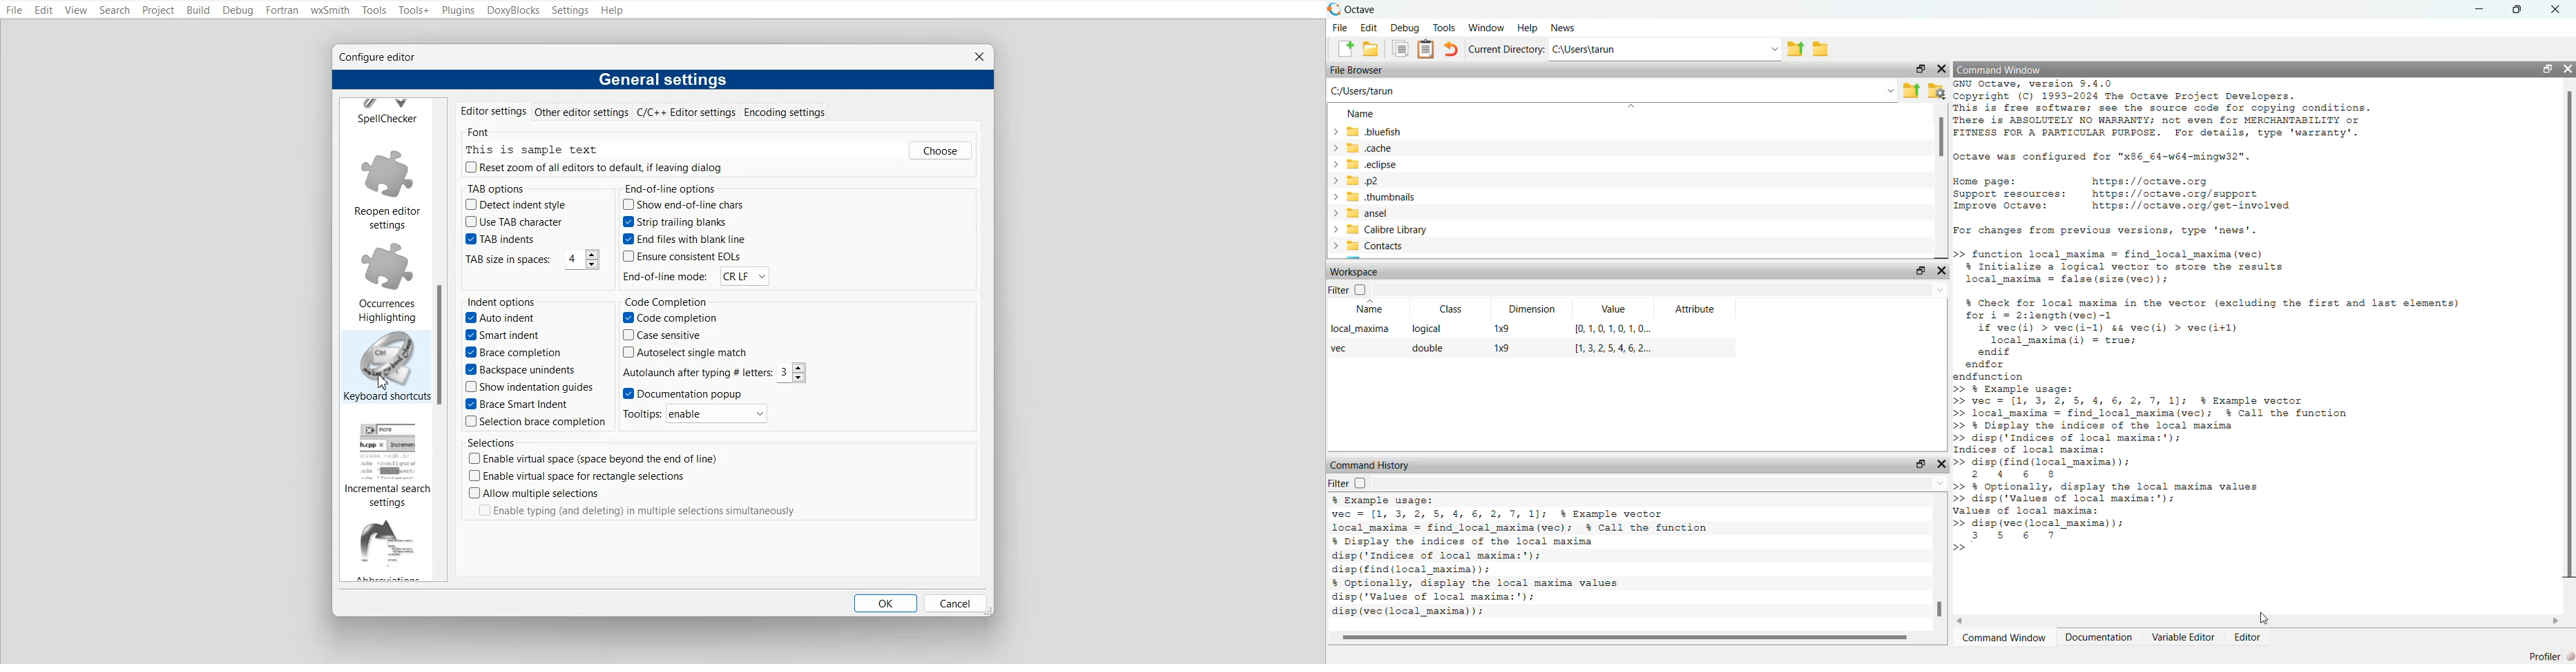 The image size is (2576, 672). Describe the element at coordinates (670, 318) in the screenshot. I see `Code completion` at that location.